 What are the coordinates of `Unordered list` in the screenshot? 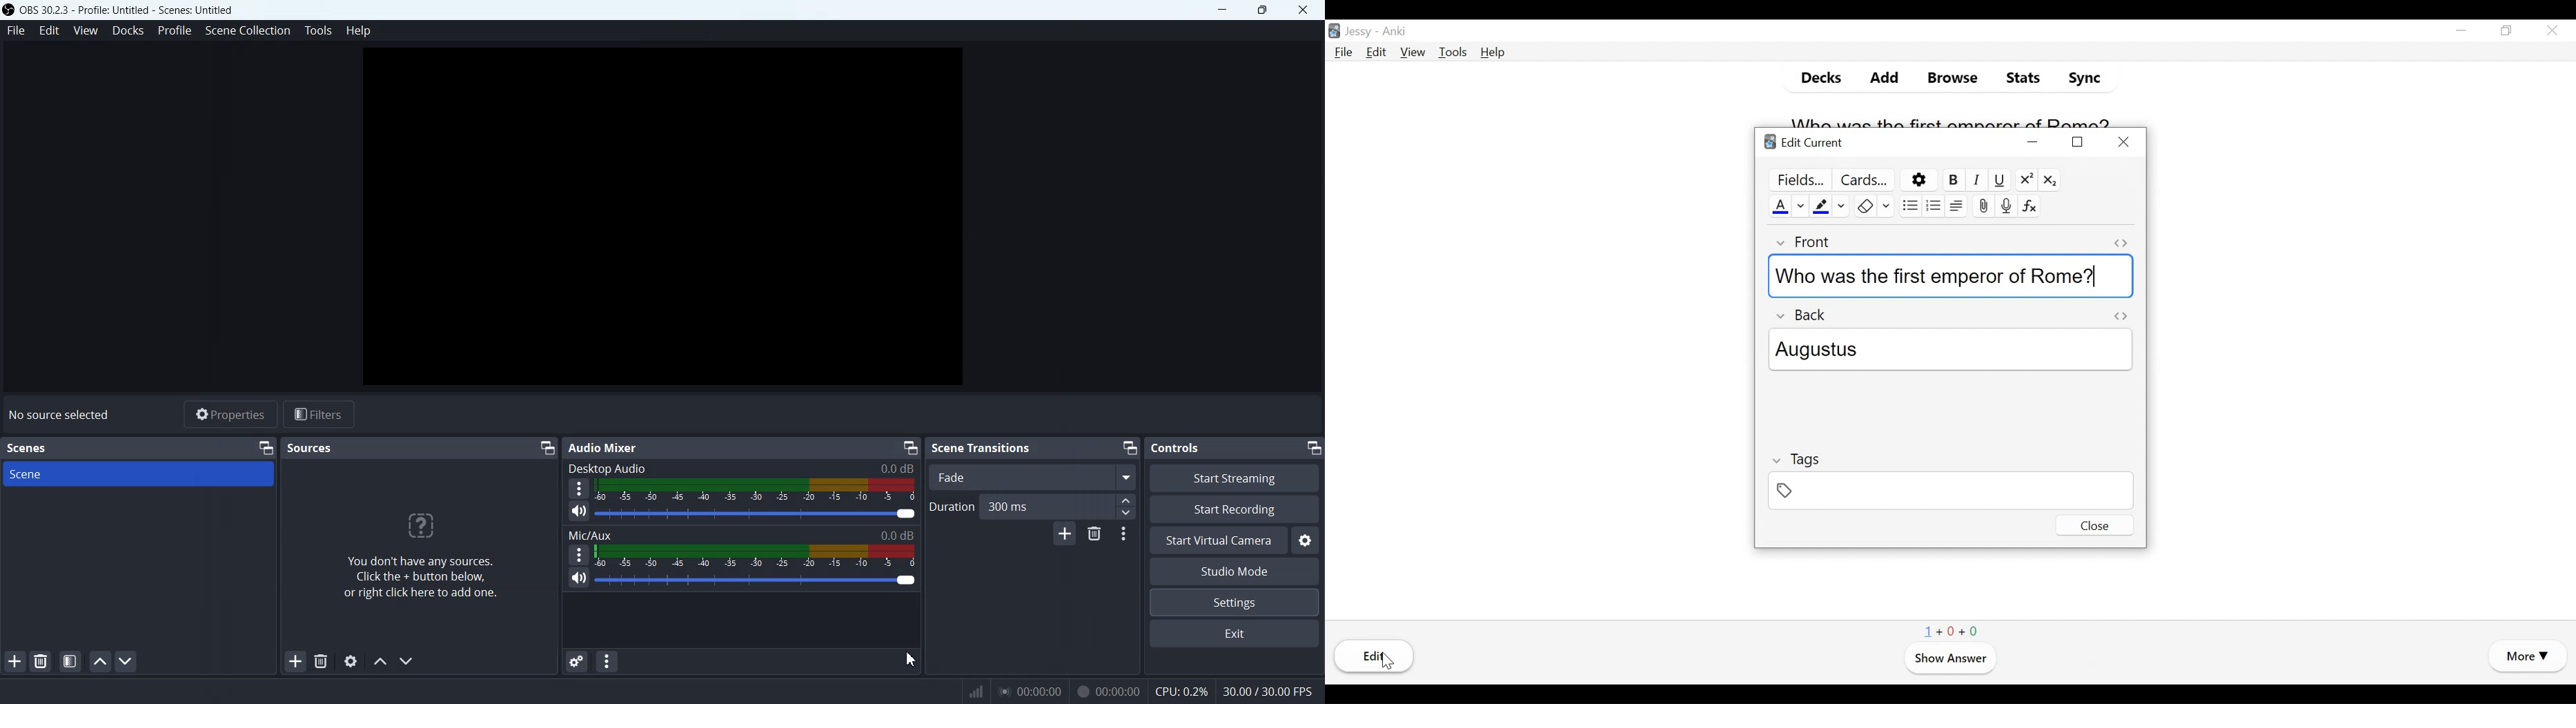 It's located at (1908, 205).